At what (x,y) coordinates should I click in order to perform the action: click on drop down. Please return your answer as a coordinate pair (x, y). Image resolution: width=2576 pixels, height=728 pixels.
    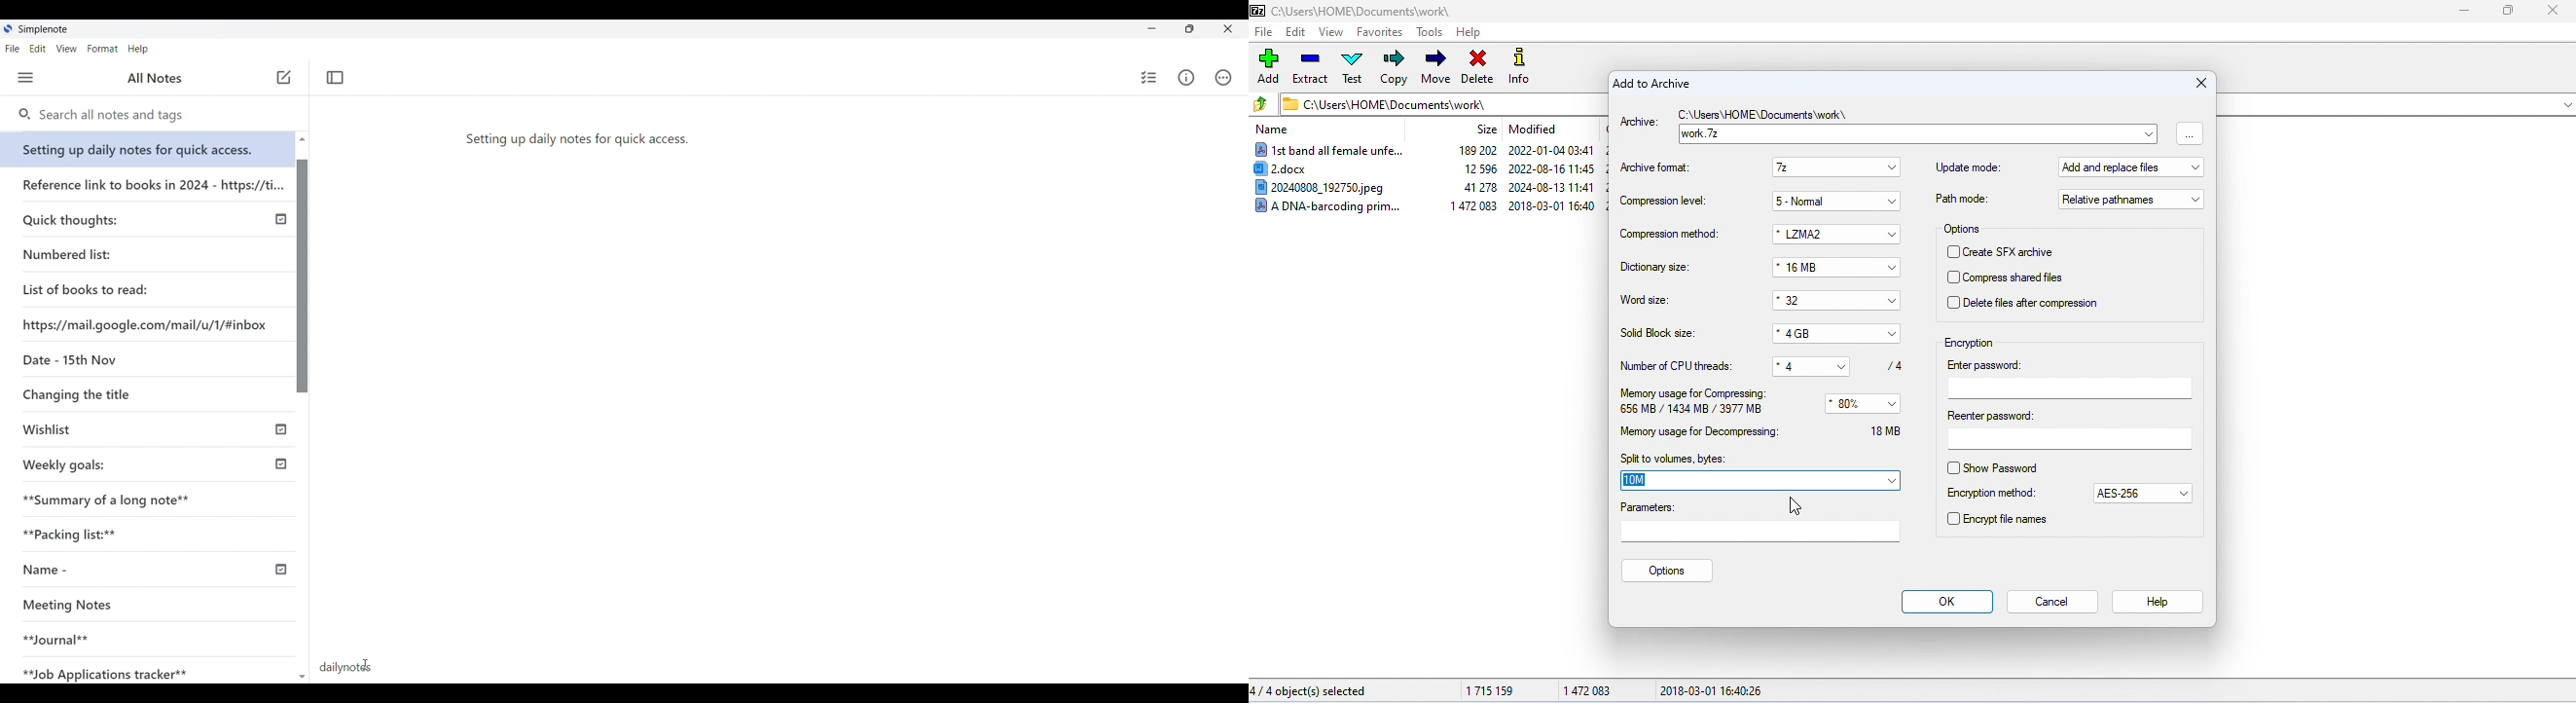
    Looking at the image, I should click on (1893, 334).